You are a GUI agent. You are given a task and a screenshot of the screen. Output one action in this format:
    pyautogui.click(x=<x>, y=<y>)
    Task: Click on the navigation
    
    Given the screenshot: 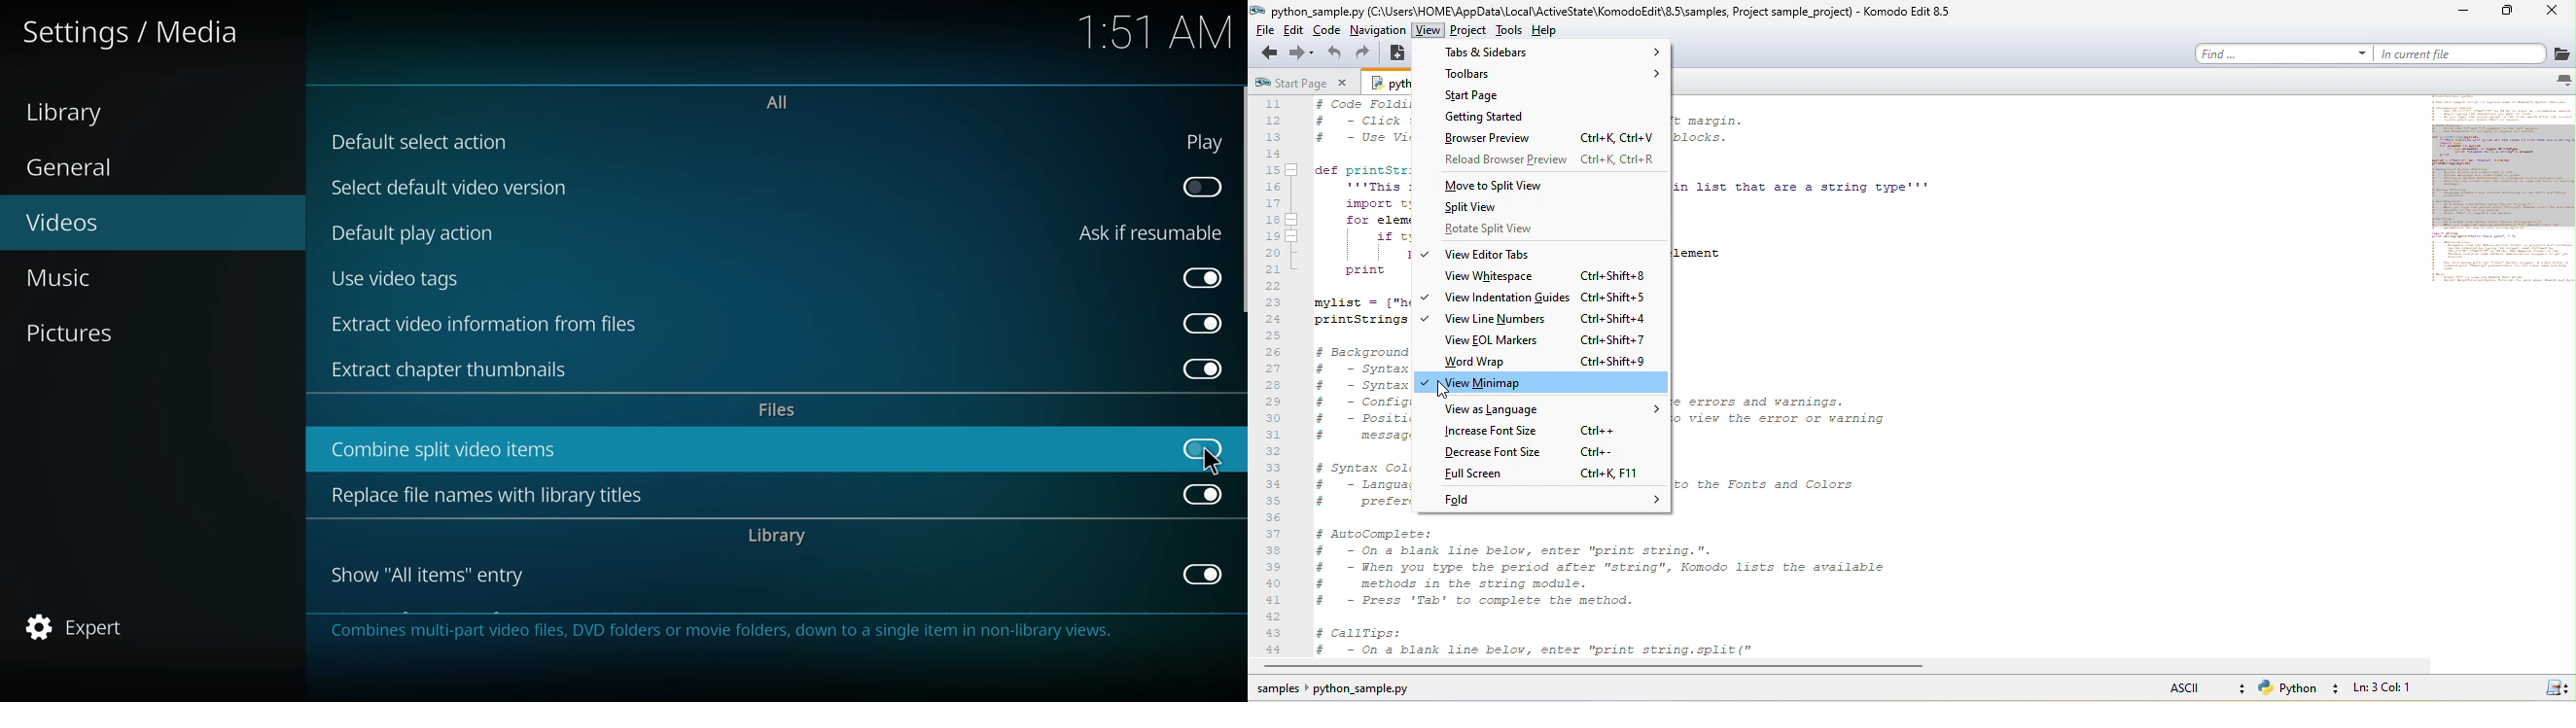 What is the action you would take?
    pyautogui.click(x=1376, y=35)
    